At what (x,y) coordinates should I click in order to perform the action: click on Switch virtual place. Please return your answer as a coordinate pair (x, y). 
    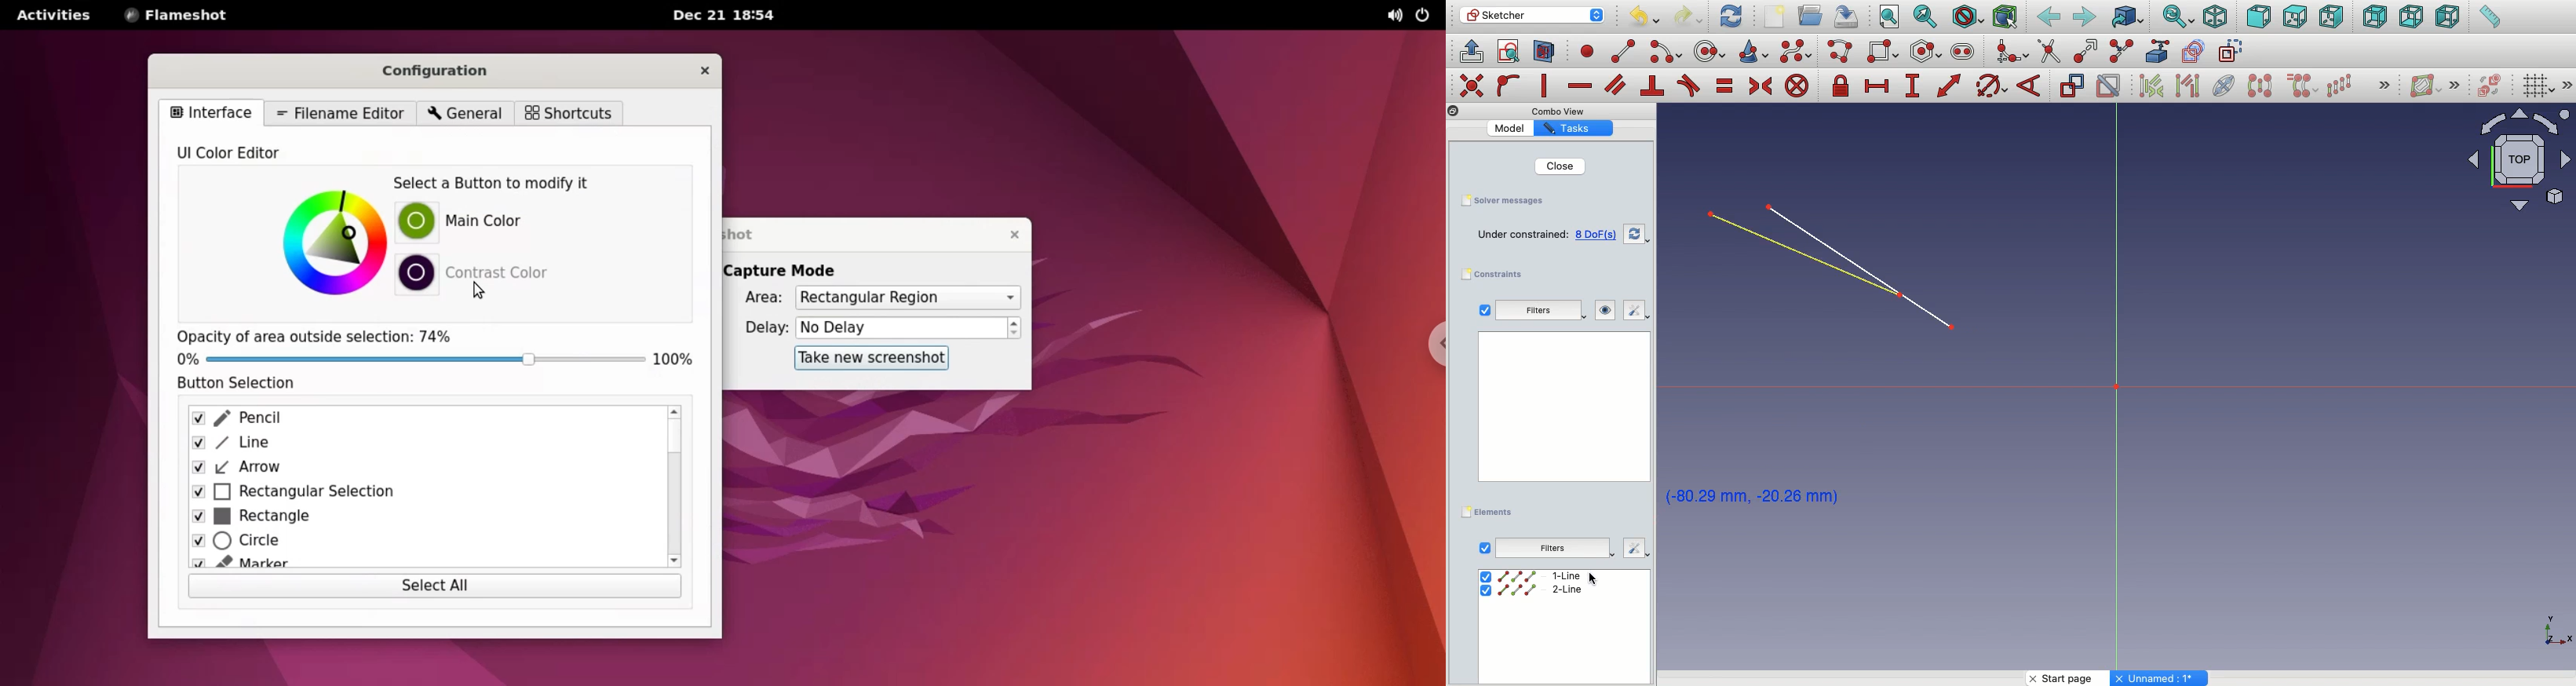
    Looking at the image, I should click on (2490, 86).